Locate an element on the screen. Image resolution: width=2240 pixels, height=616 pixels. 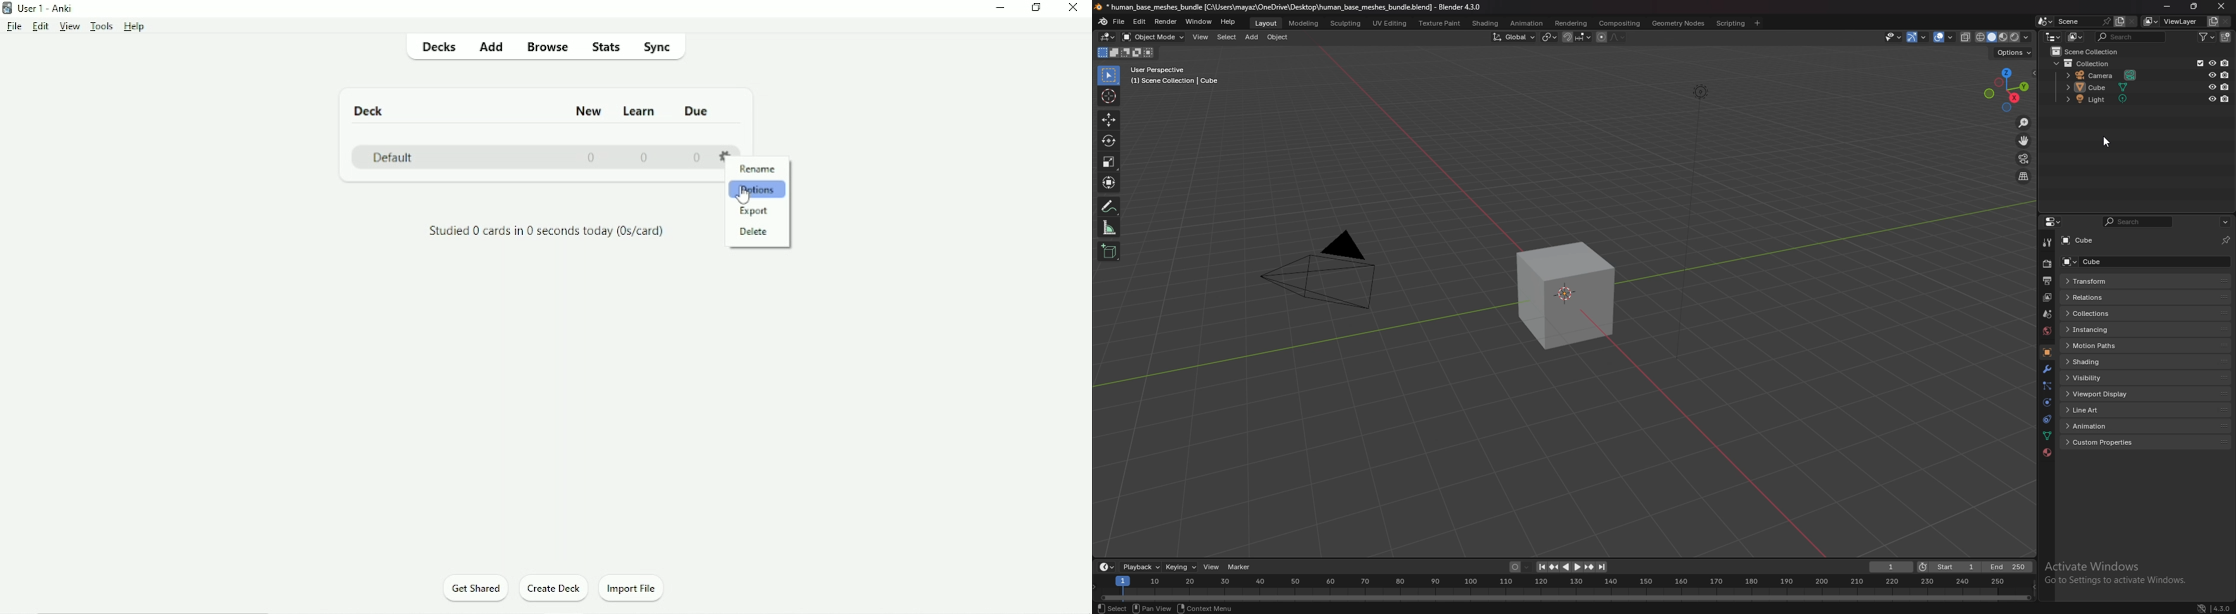
shading is located at coordinates (1486, 24).